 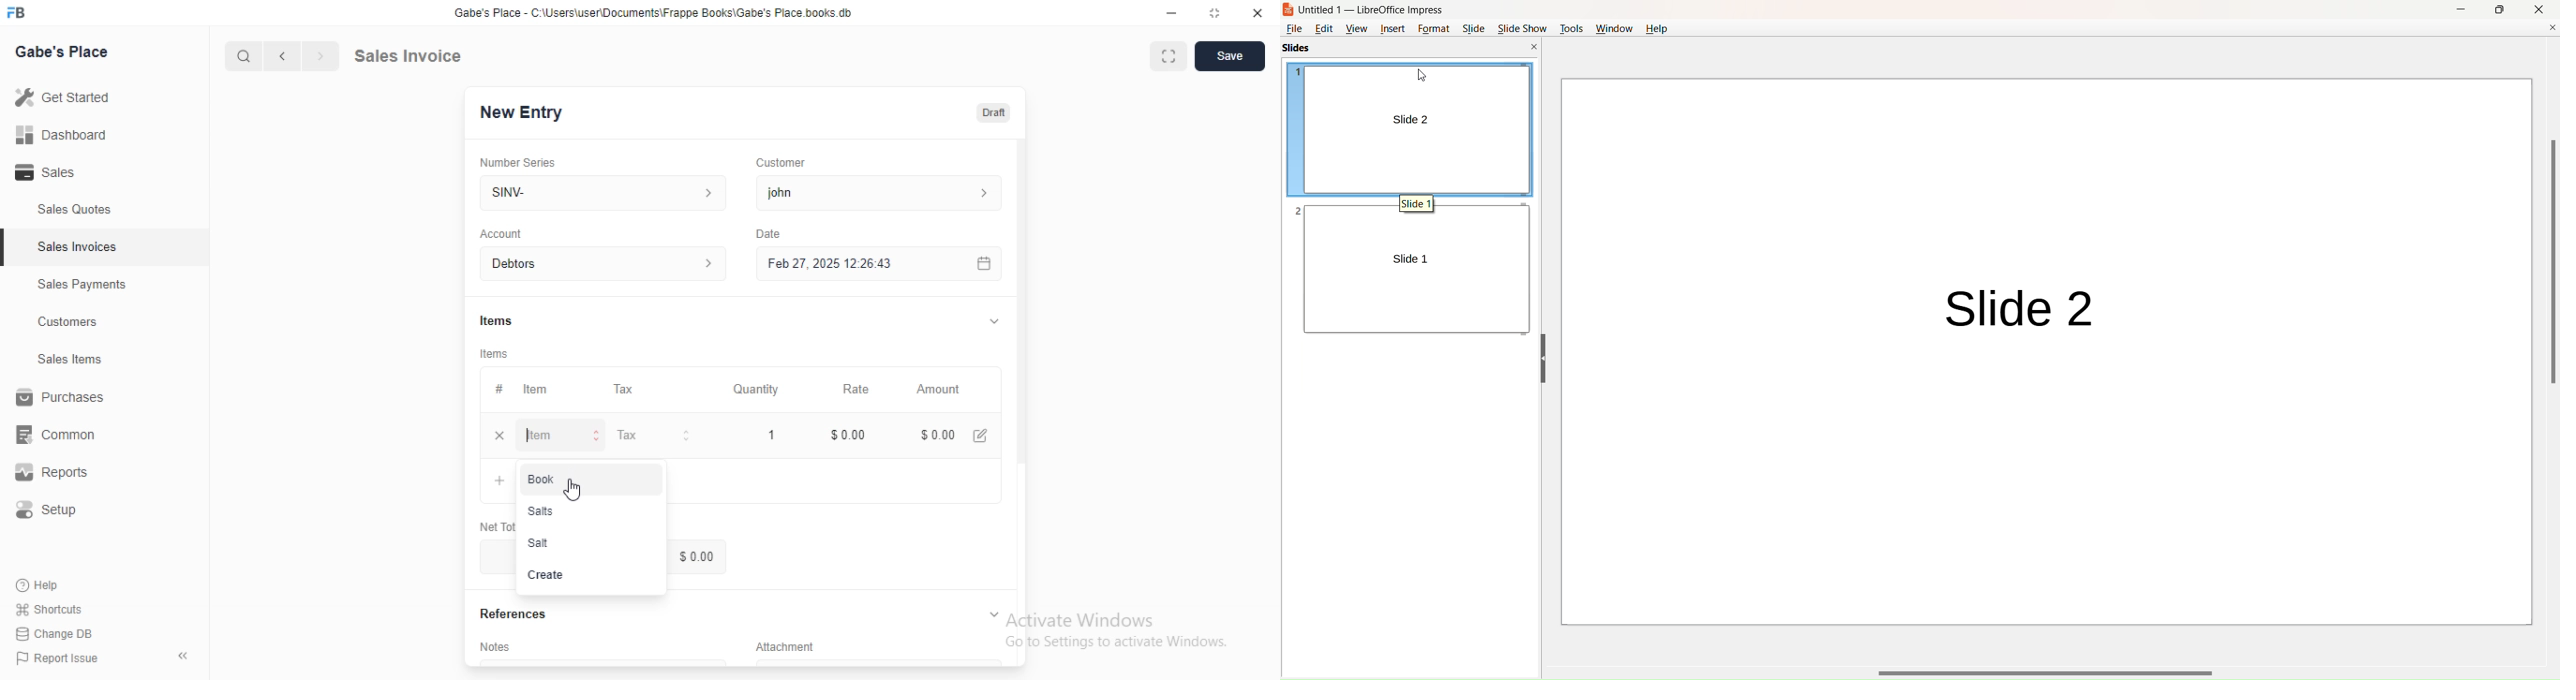 What do you see at coordinates (1233, 56) in the screenshot?
I see `Save` at bounding box center [1233, 56].